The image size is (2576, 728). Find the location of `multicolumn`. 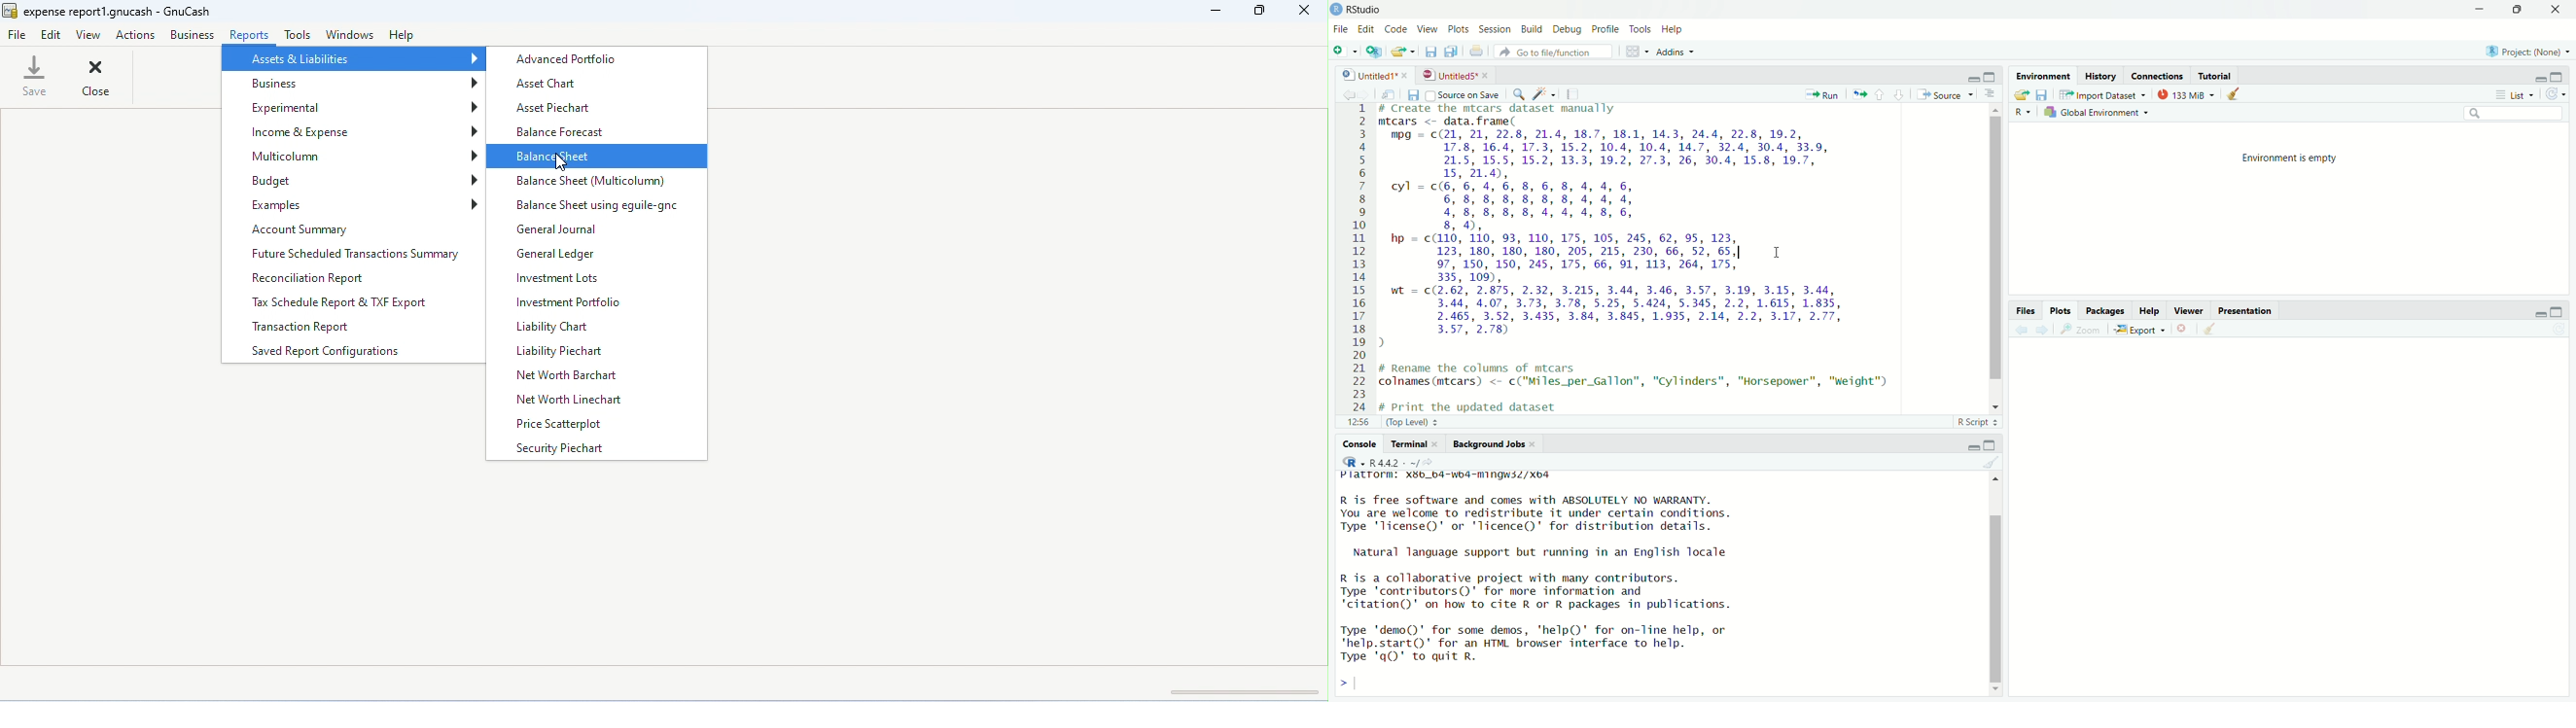

multicolumn is located at coordinates (355, 157).